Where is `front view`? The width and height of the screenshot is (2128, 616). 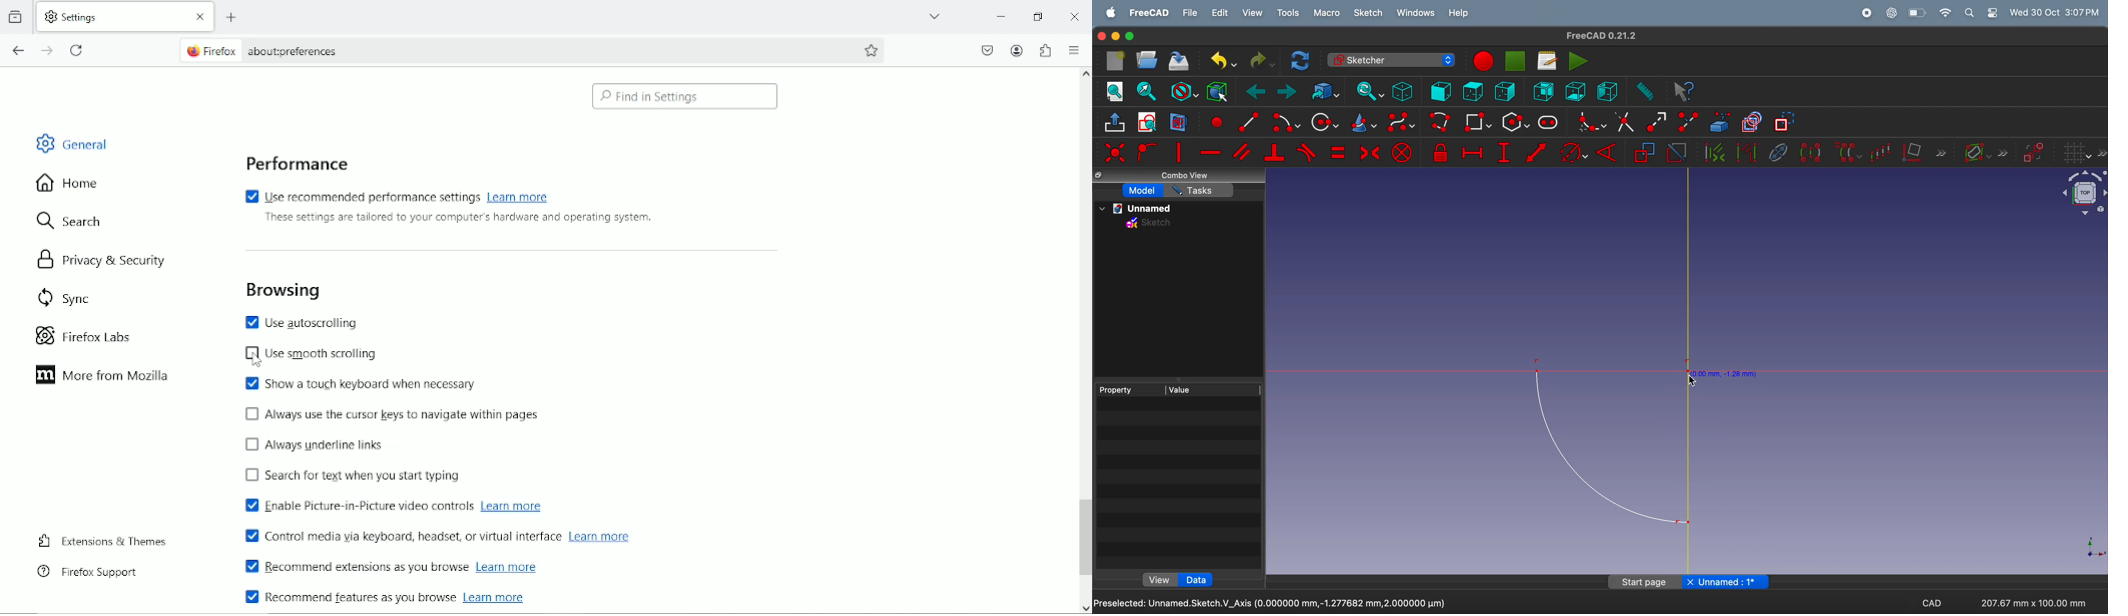 front view is located at coordinates (1442, 91).